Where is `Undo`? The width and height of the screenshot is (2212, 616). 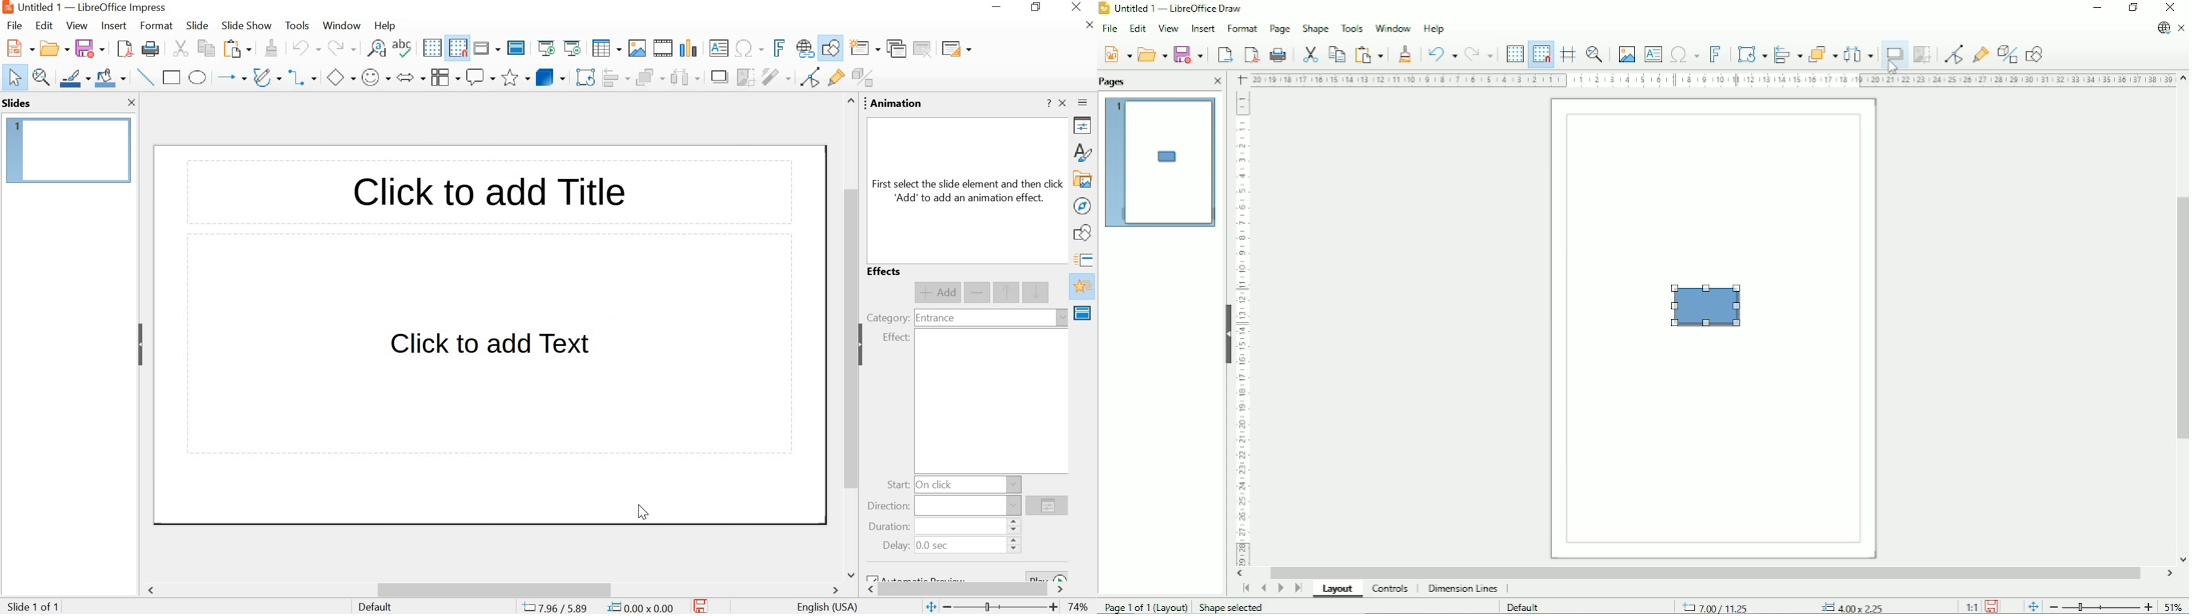
Undo is located at coordinates (1440, 54).